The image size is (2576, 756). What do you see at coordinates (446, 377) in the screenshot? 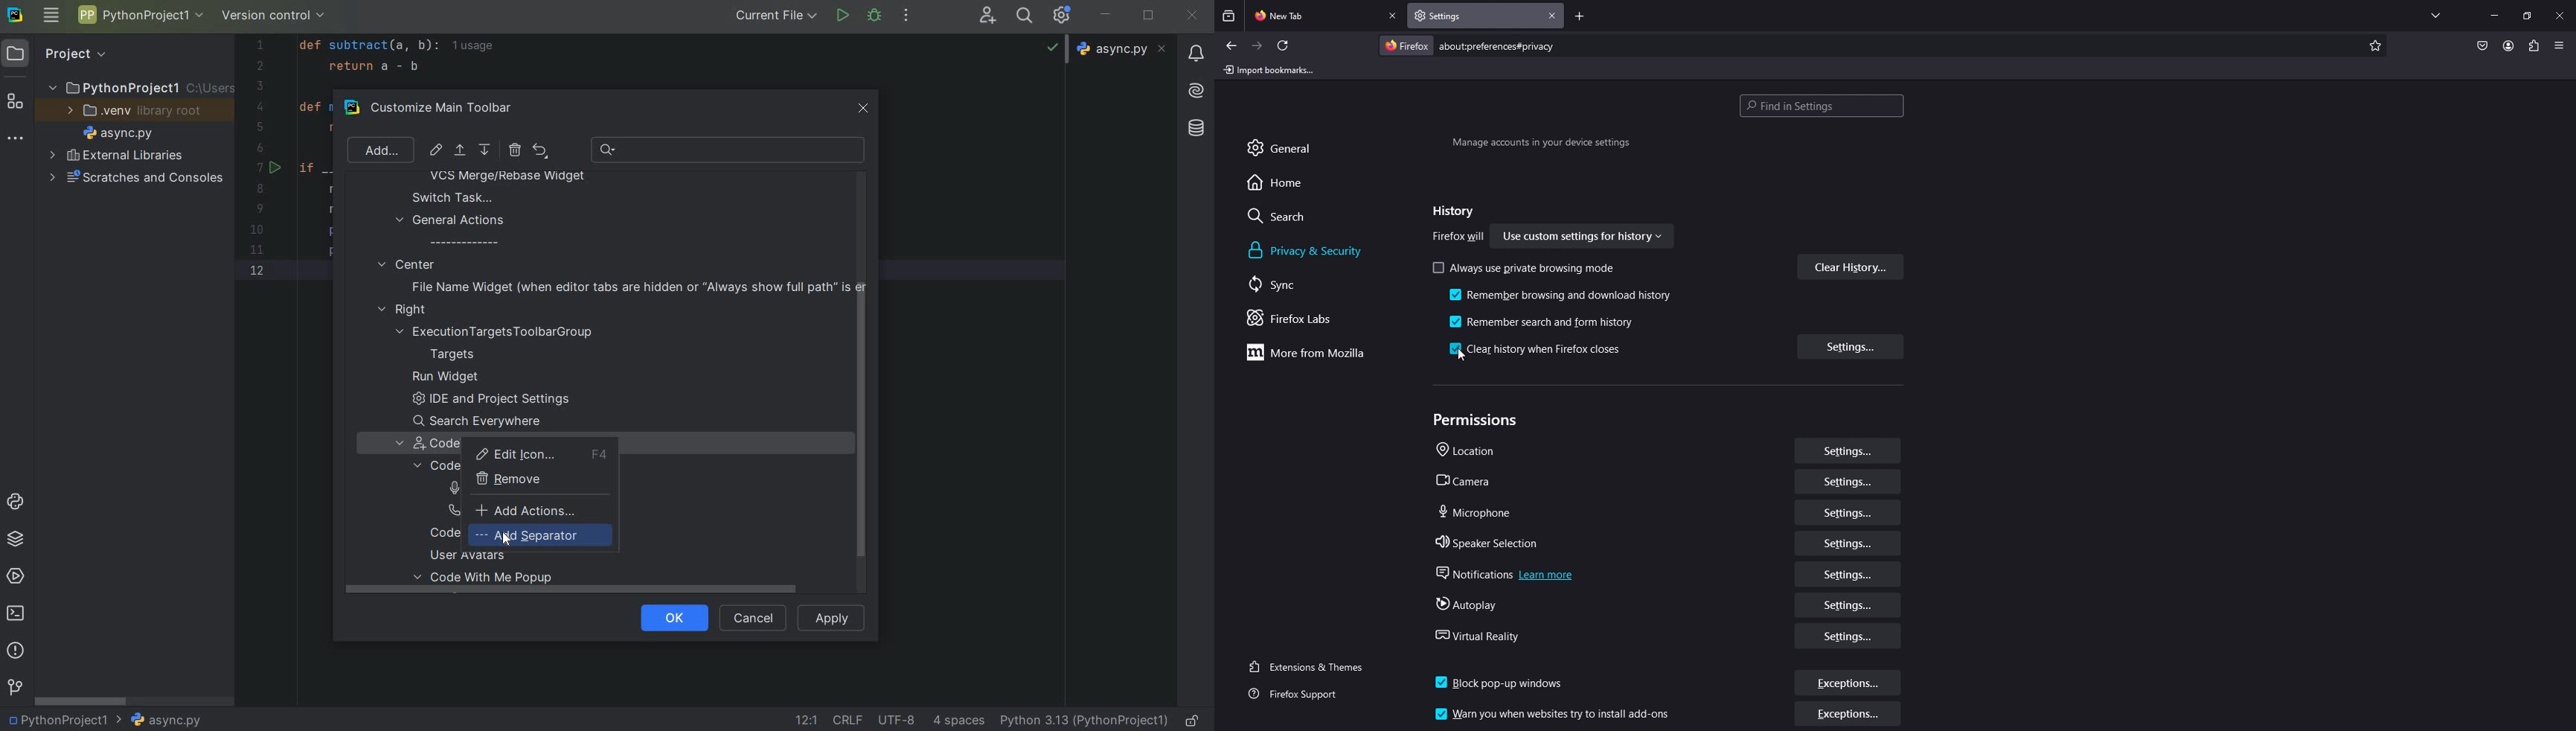
I see `run widget` at bounding box center [446, 377].